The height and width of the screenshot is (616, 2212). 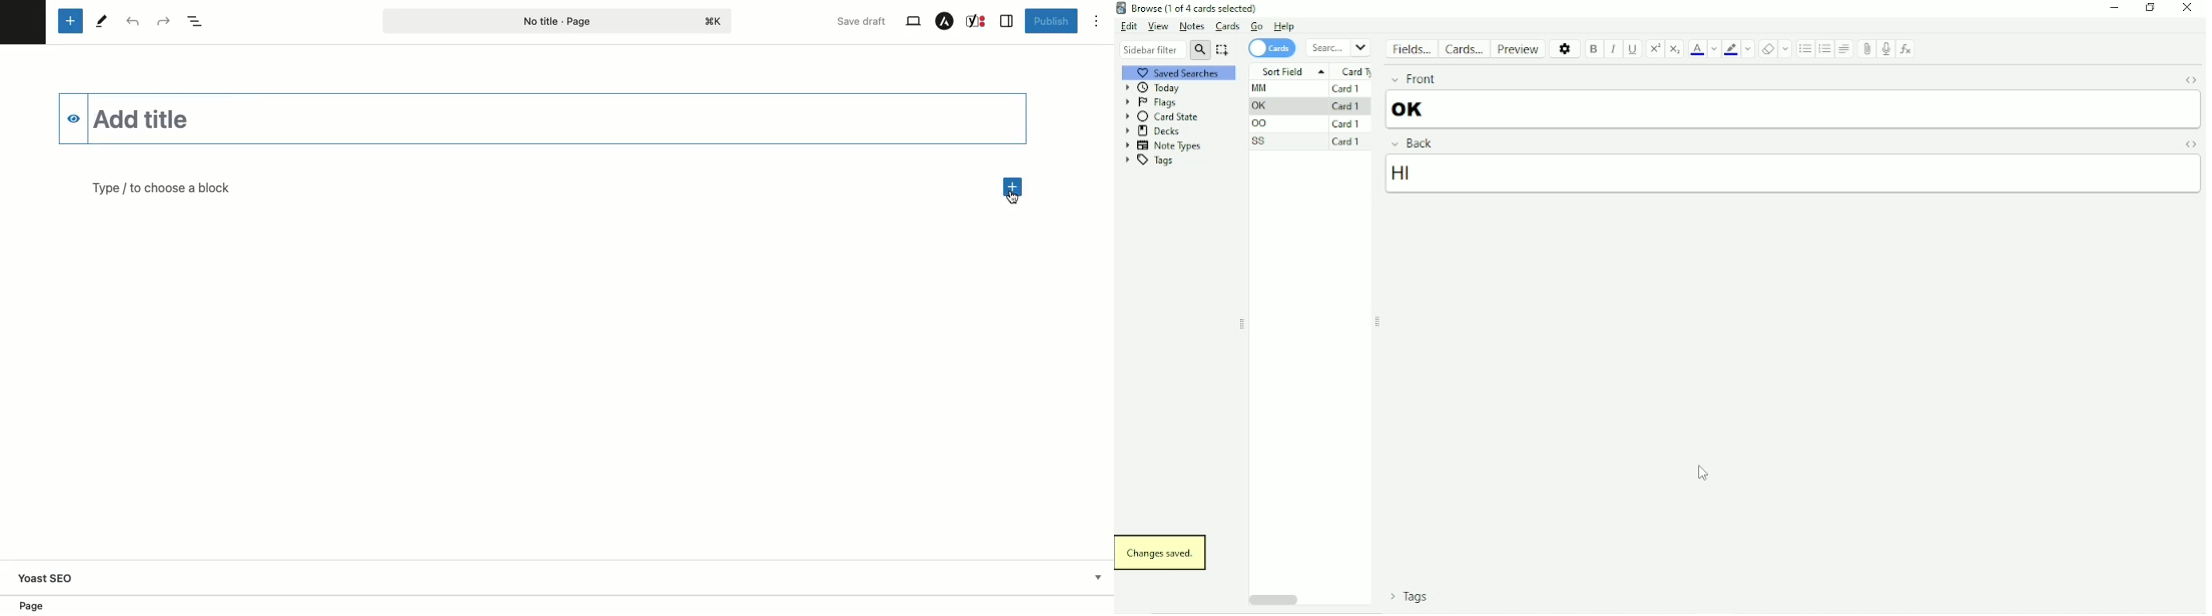 I want to click on Close, so click(x=2188, y=8).